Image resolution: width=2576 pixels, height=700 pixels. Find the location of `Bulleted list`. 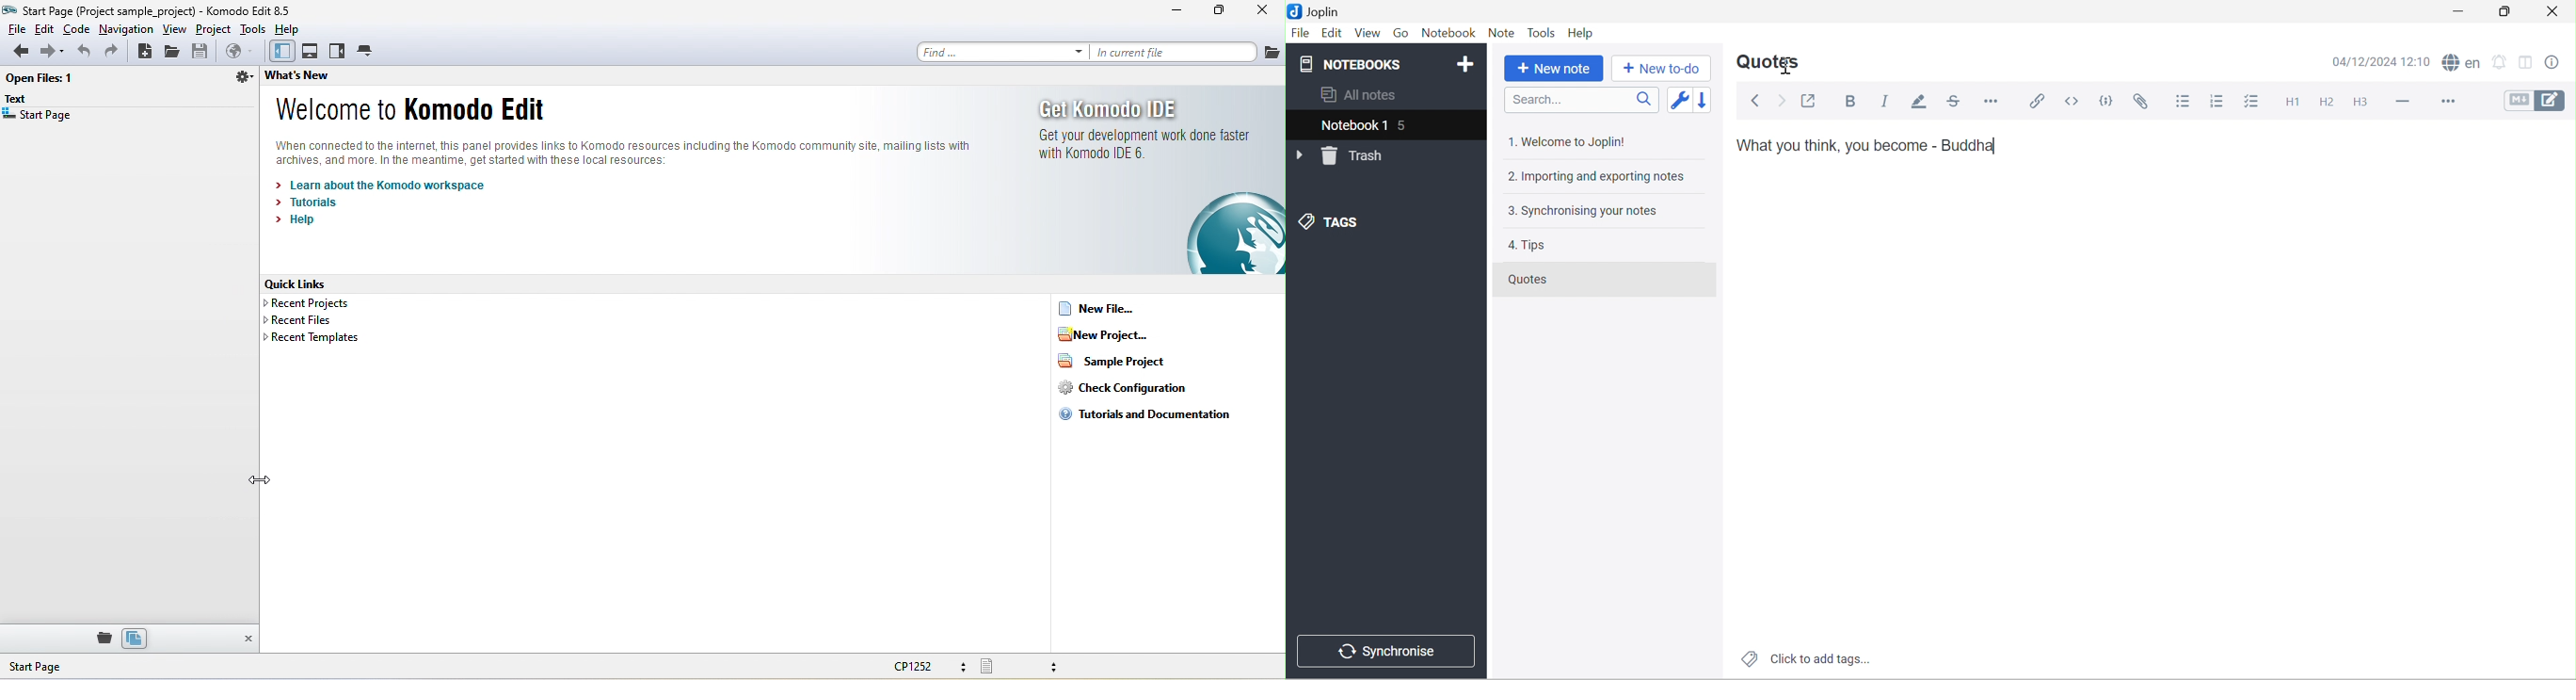

Bulleted list is located at coordinates (2184, 103).